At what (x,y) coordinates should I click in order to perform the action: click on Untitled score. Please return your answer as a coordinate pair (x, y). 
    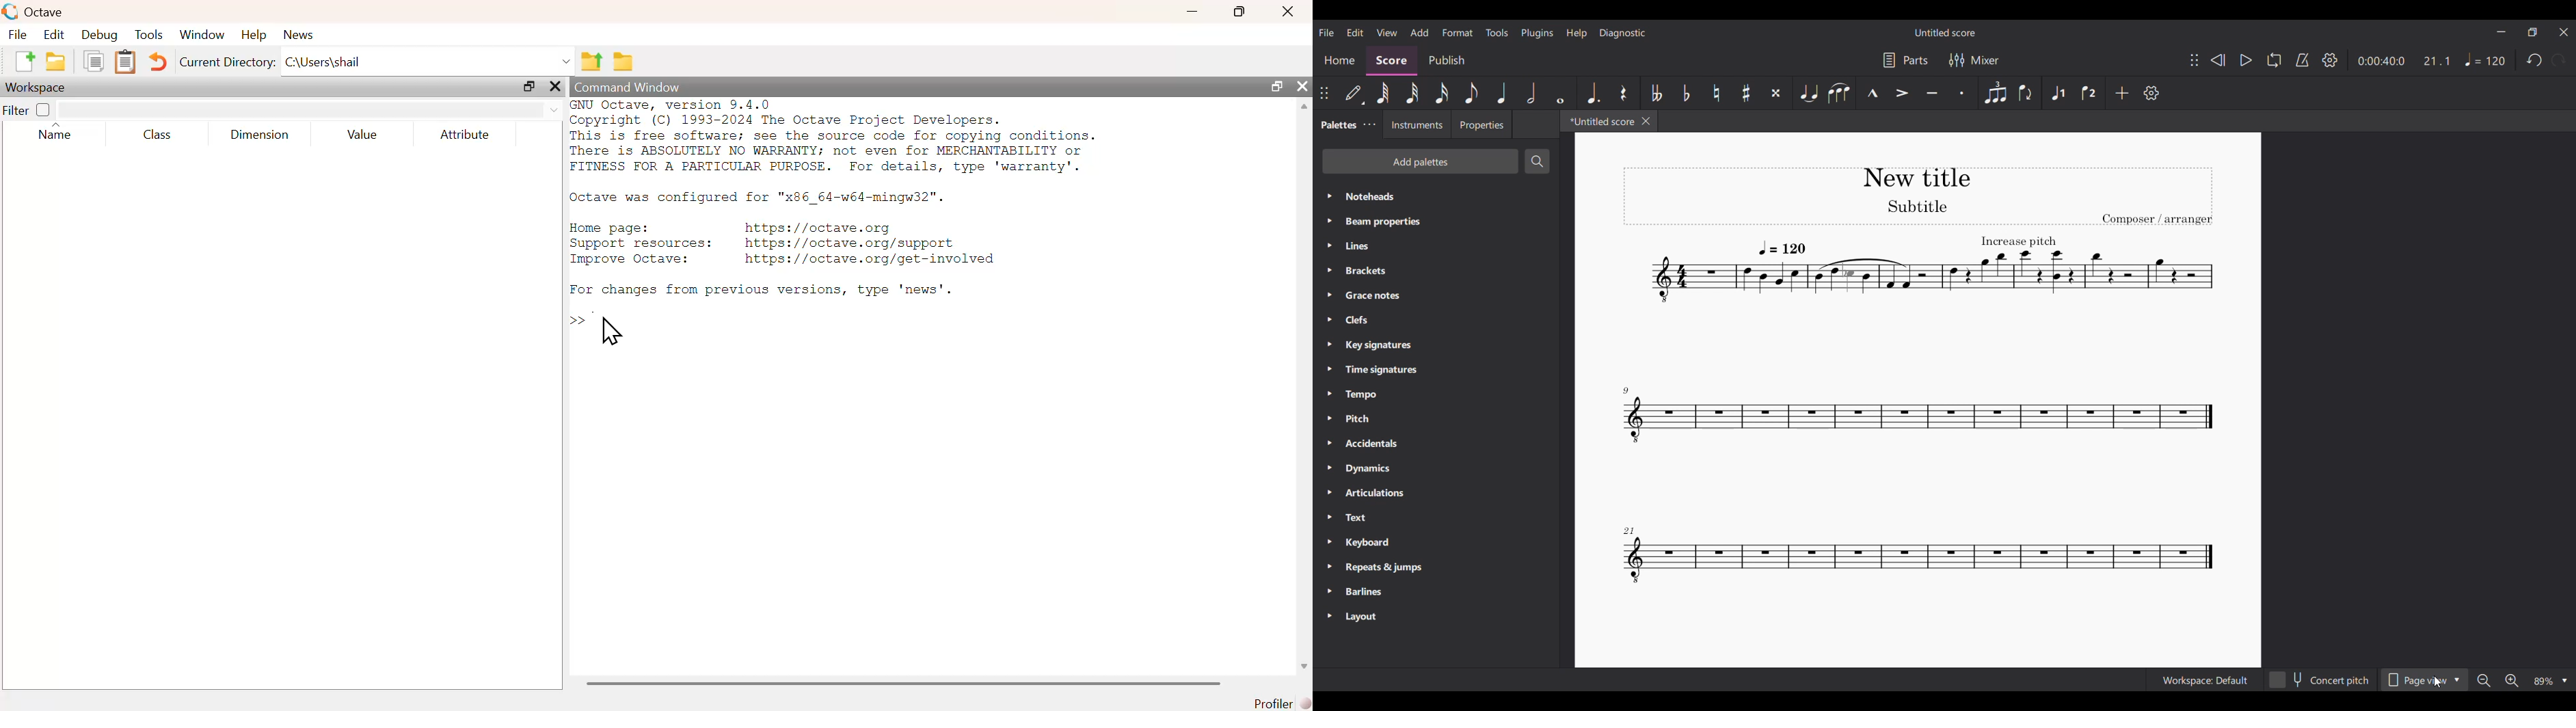
    Looking at the image, I should click on (1945, 32).